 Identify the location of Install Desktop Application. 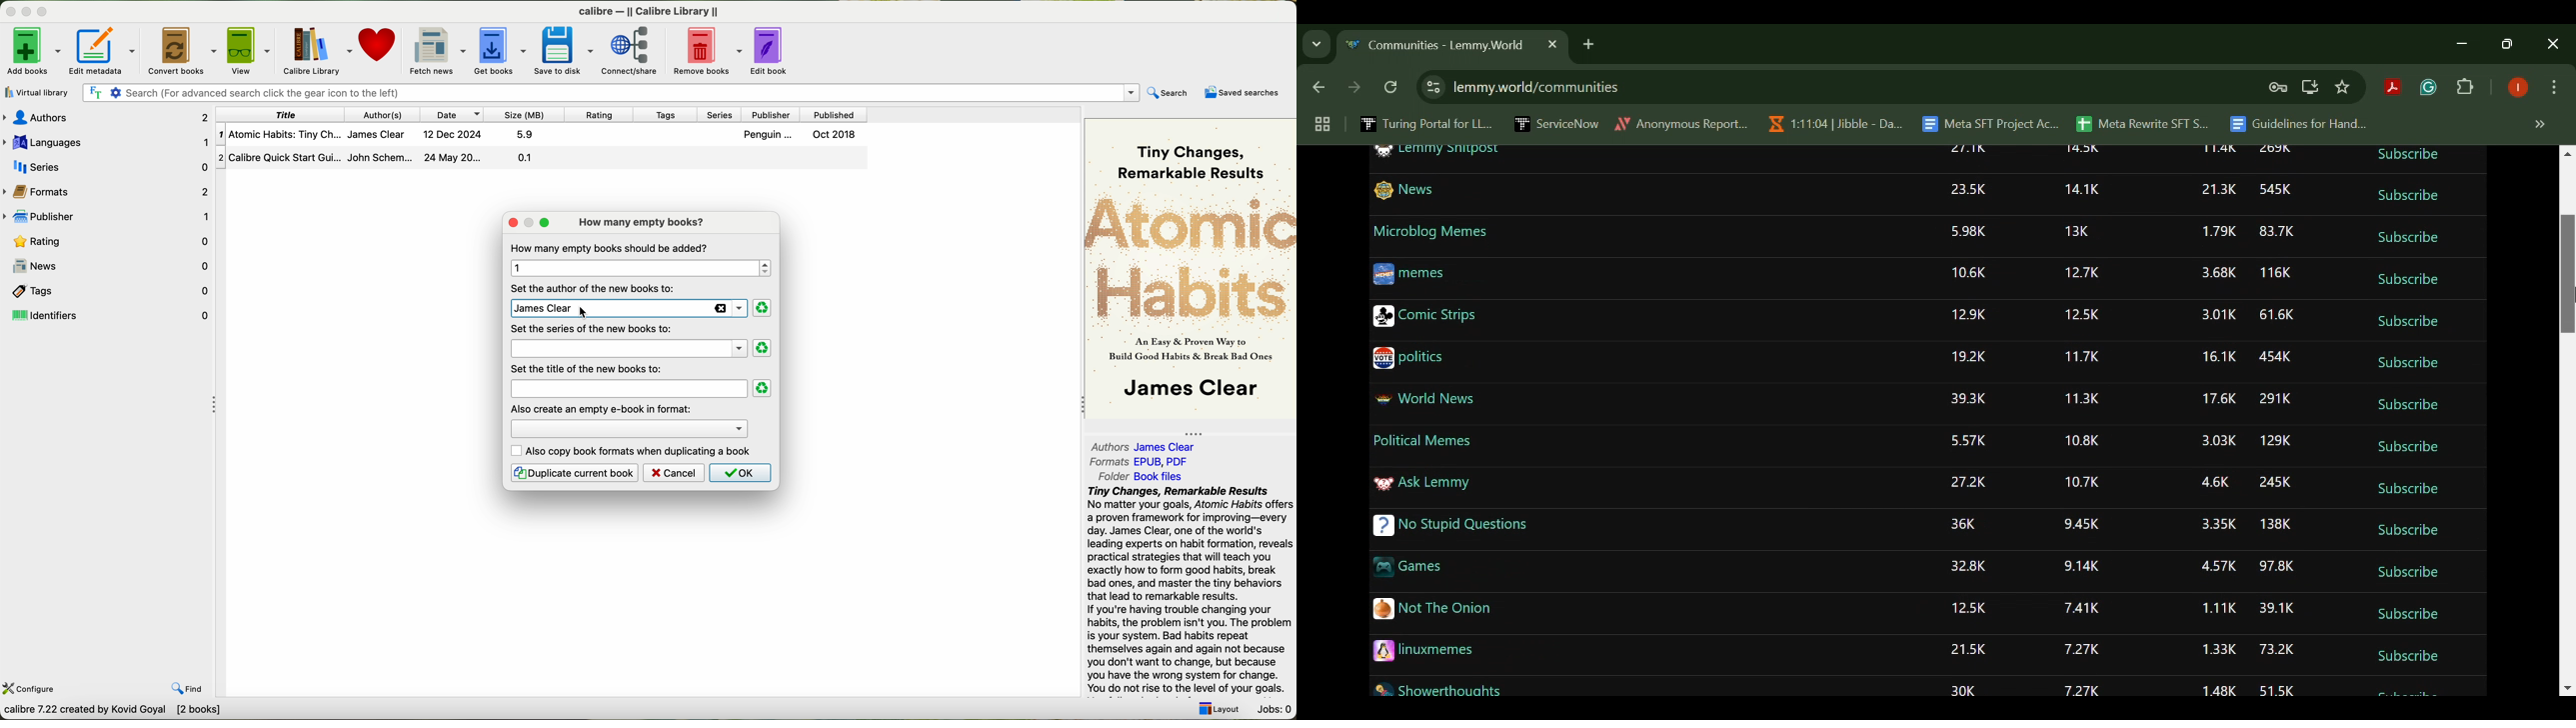
(2309, 87).